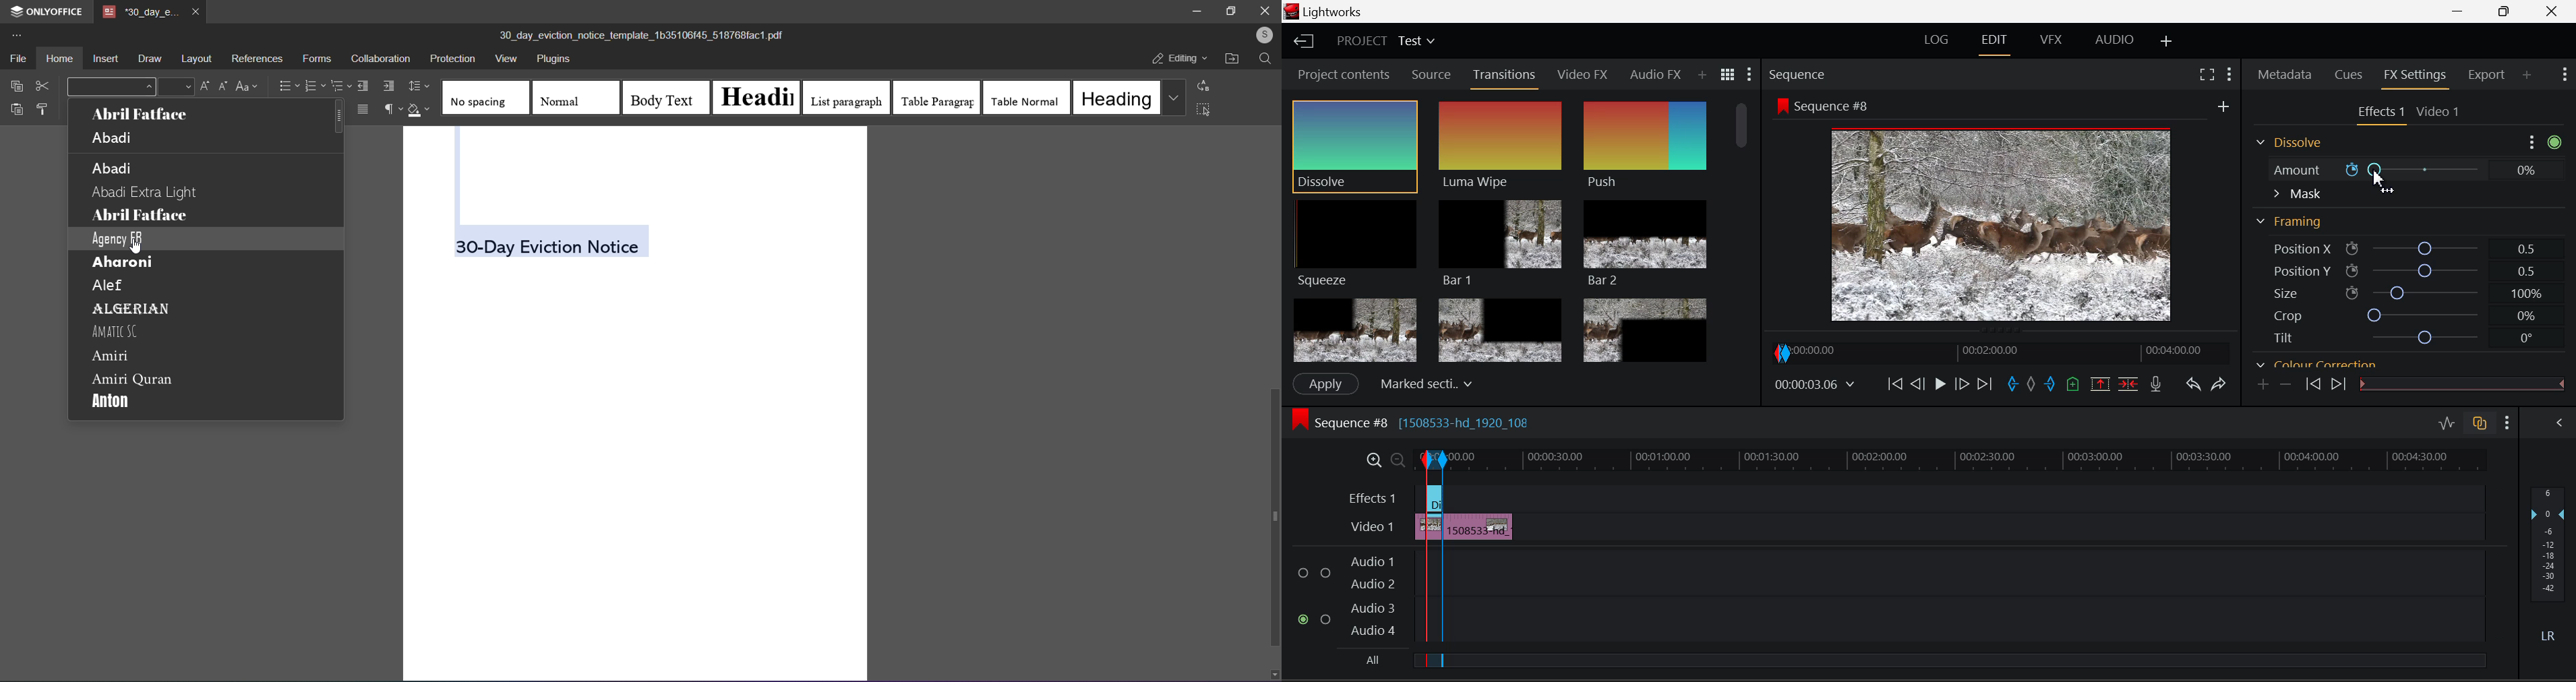 The height and width of the screenshot is (700, 2576). I want to click on Position Y, so click(2402, 270).